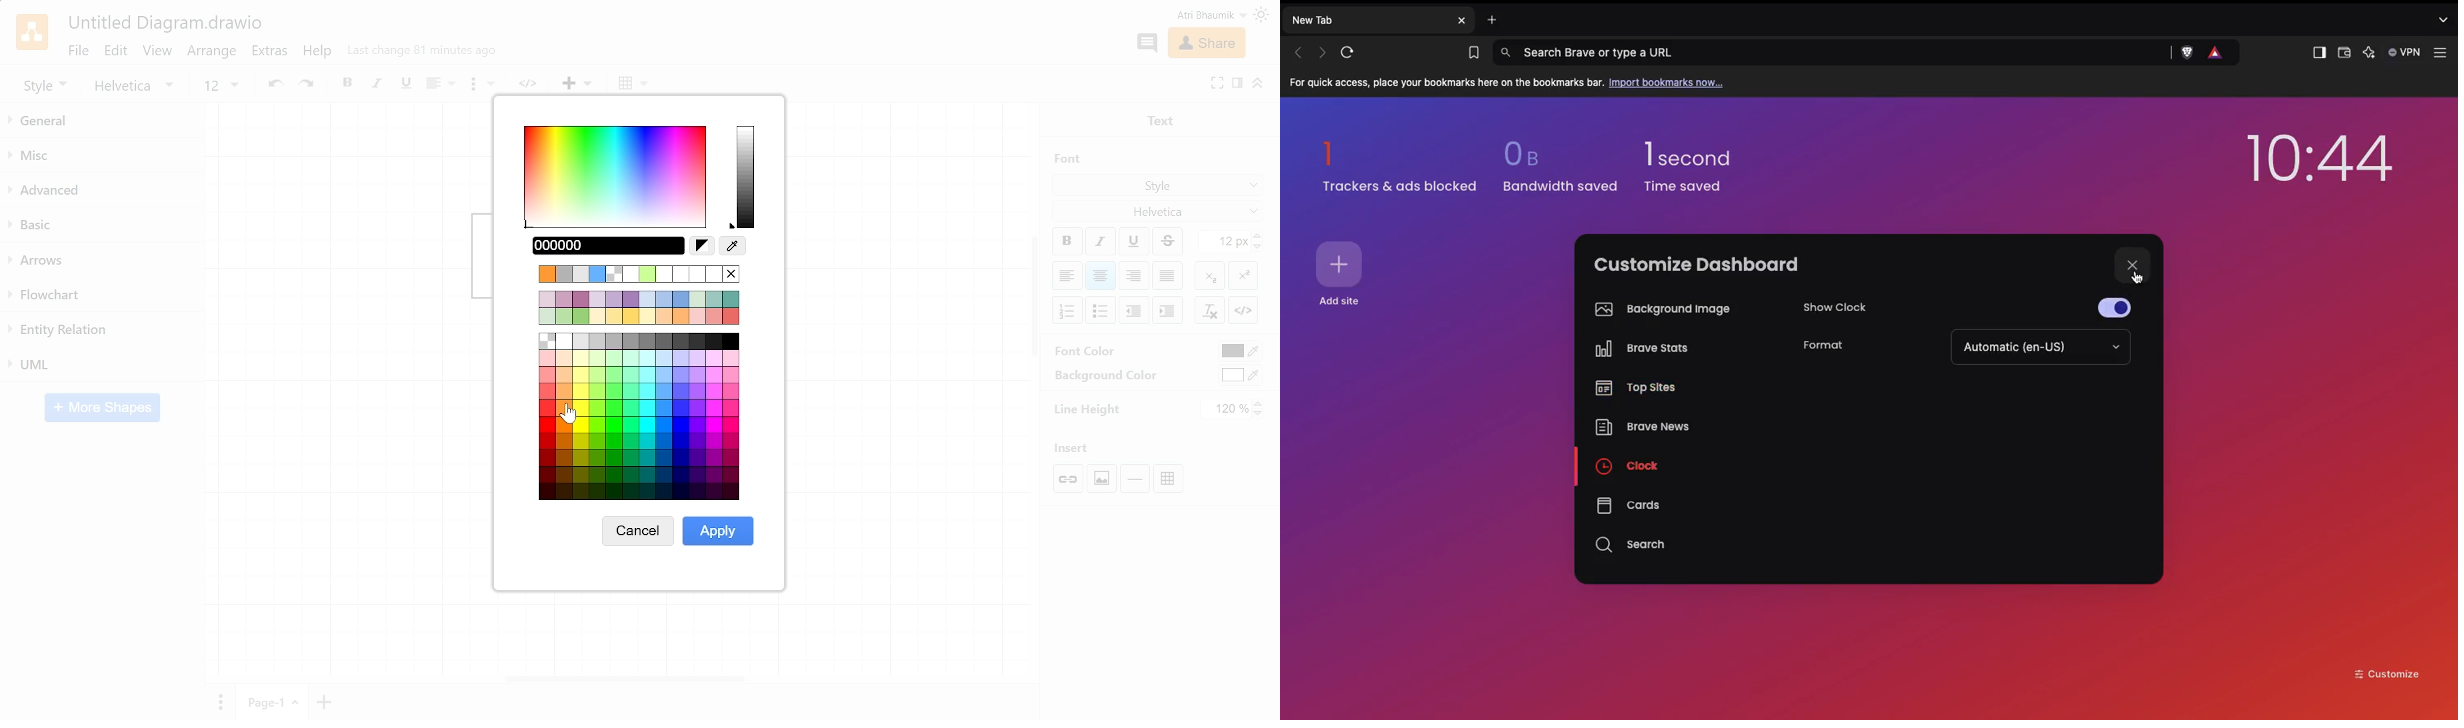 This screenshot has height=728, width=2464. What do you see at coordinates (1078, 448) in the screenshot?
I see `insert` at bounding box center [1078, 448].